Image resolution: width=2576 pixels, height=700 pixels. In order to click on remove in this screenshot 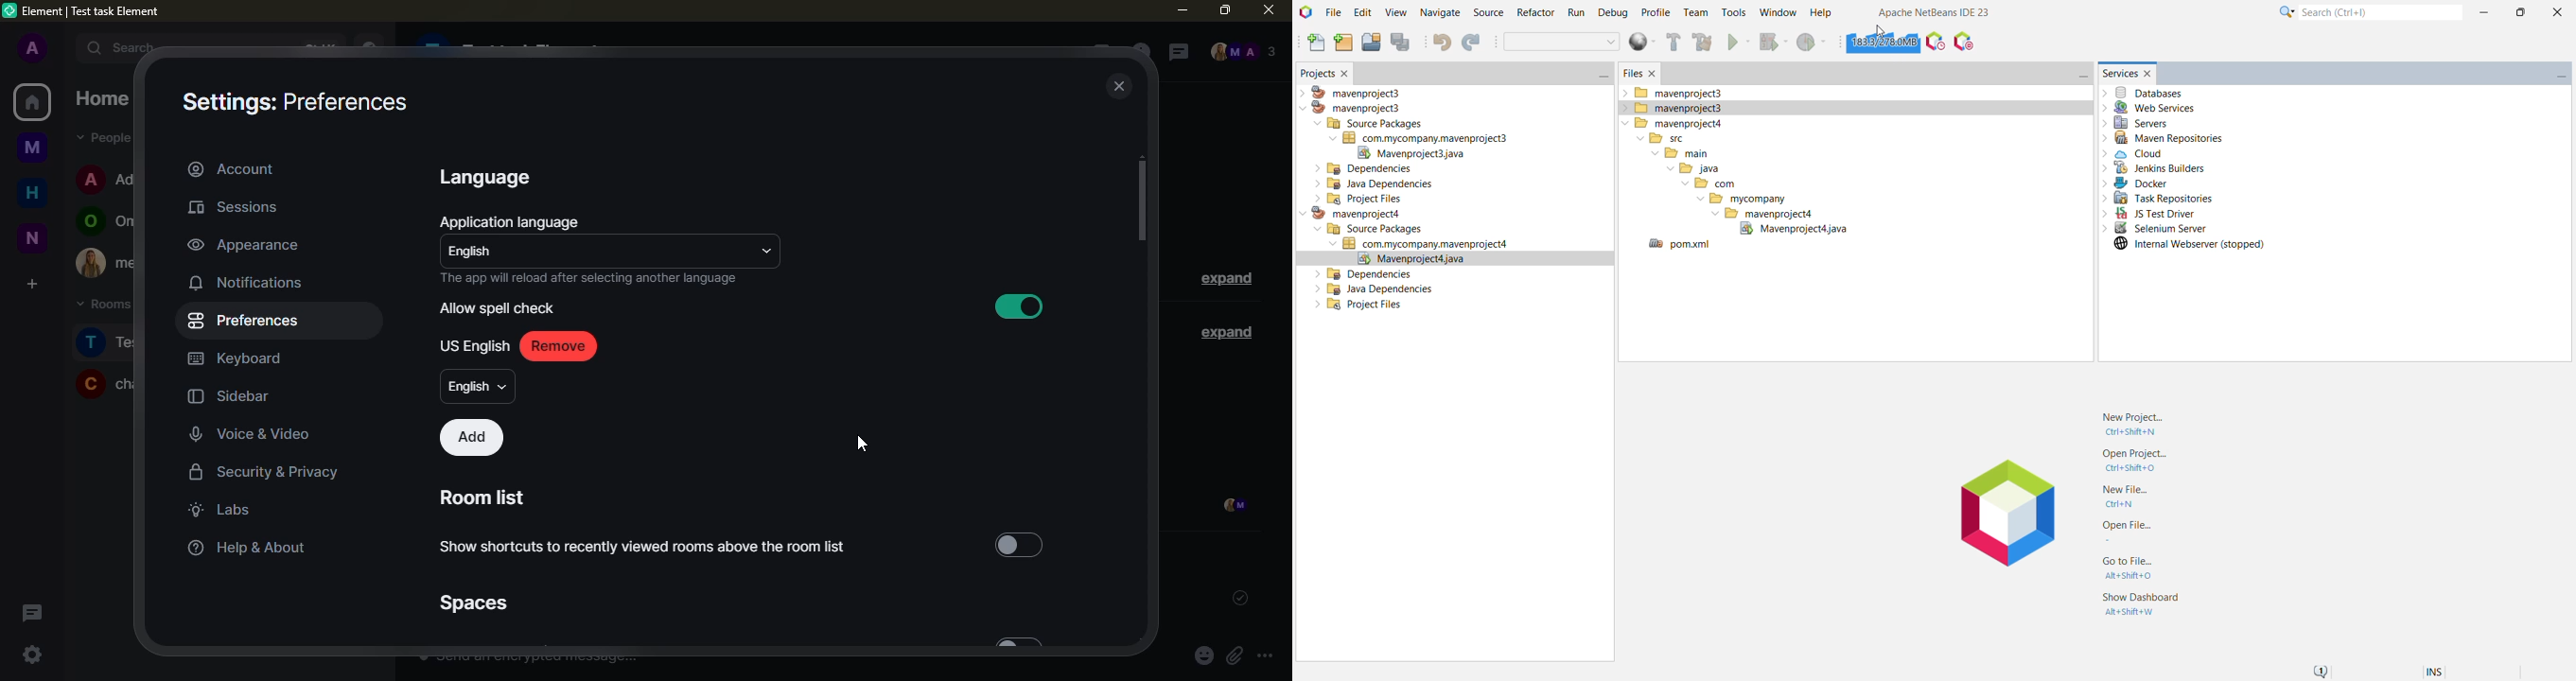, I will do `click(564, 347)`.